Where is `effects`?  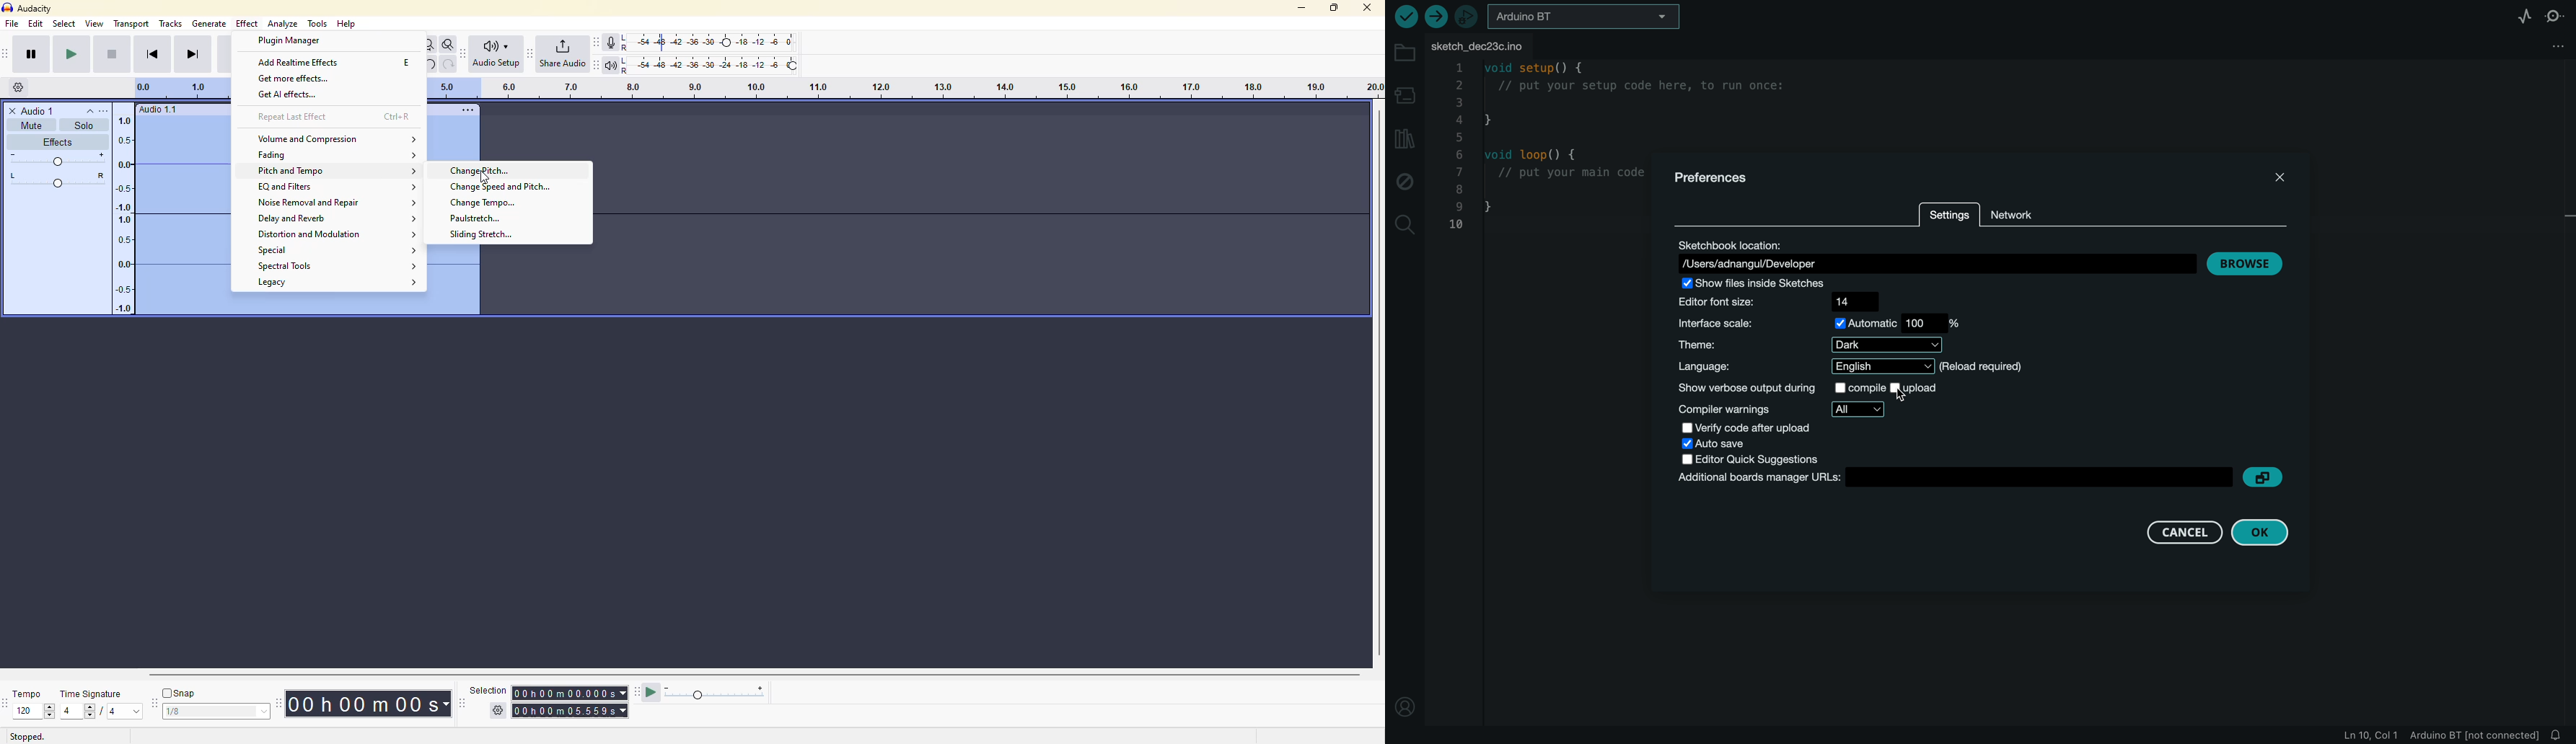 effects is located at coordinates (56, 143).